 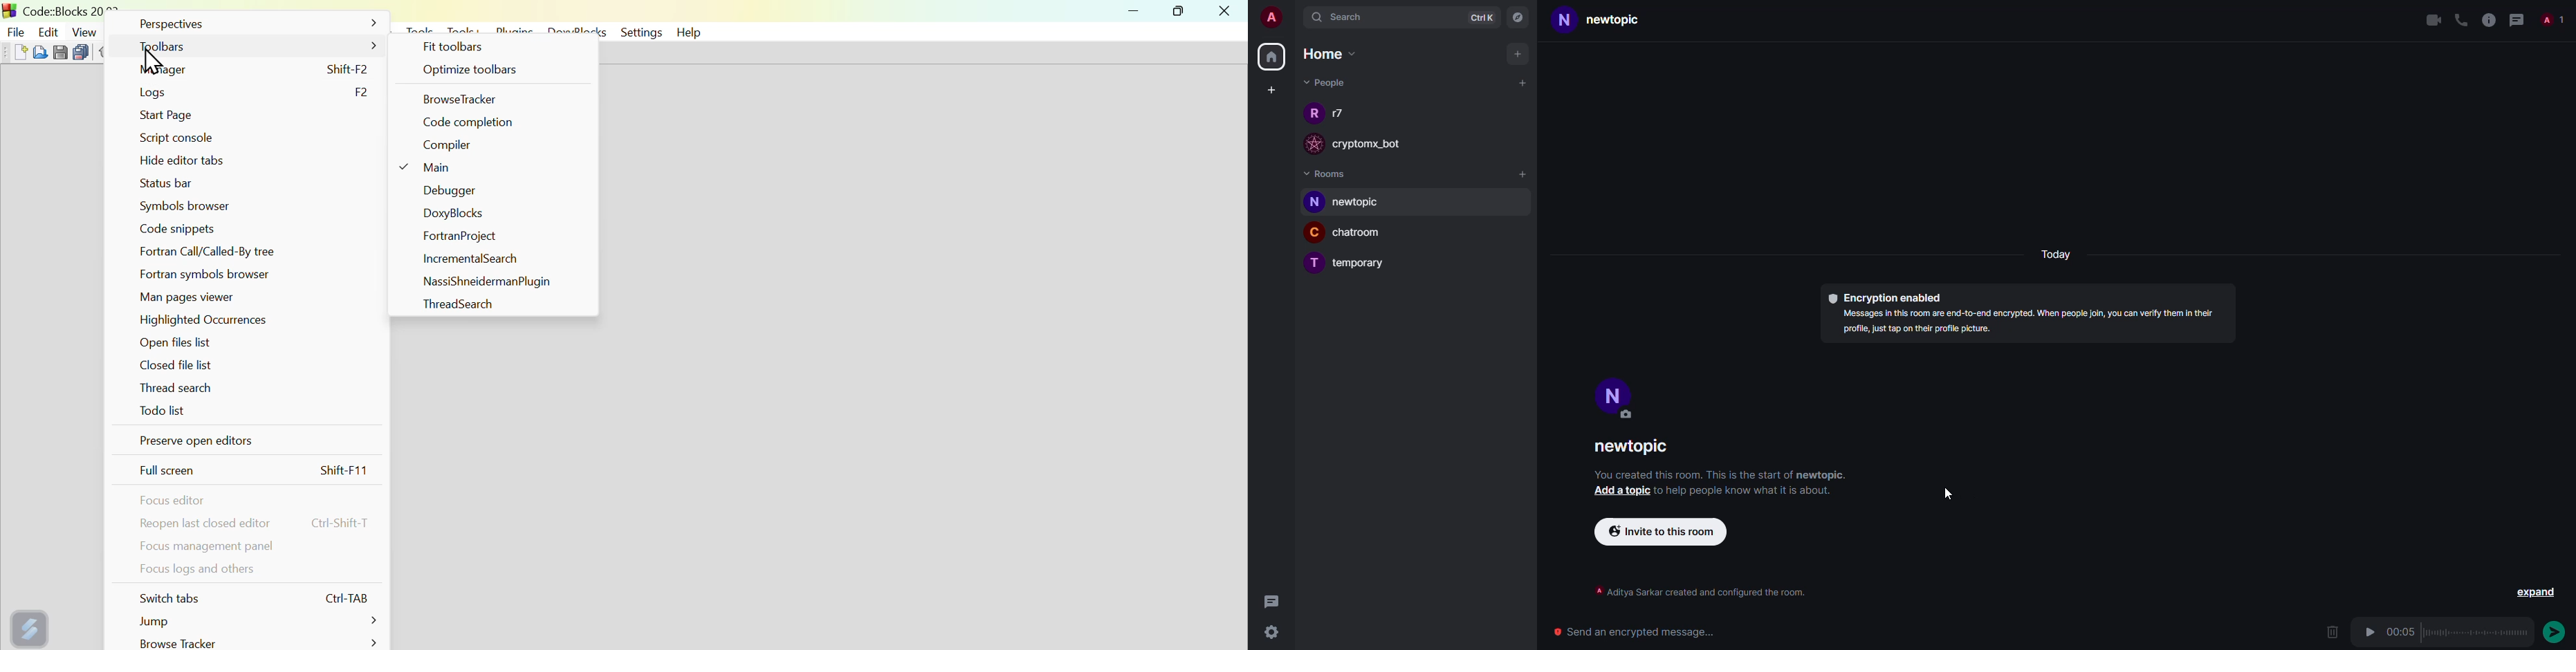 What do you see at coordinates (639, 32) in the screenshot?
I see `Settings` at bounding box center [639, 32].